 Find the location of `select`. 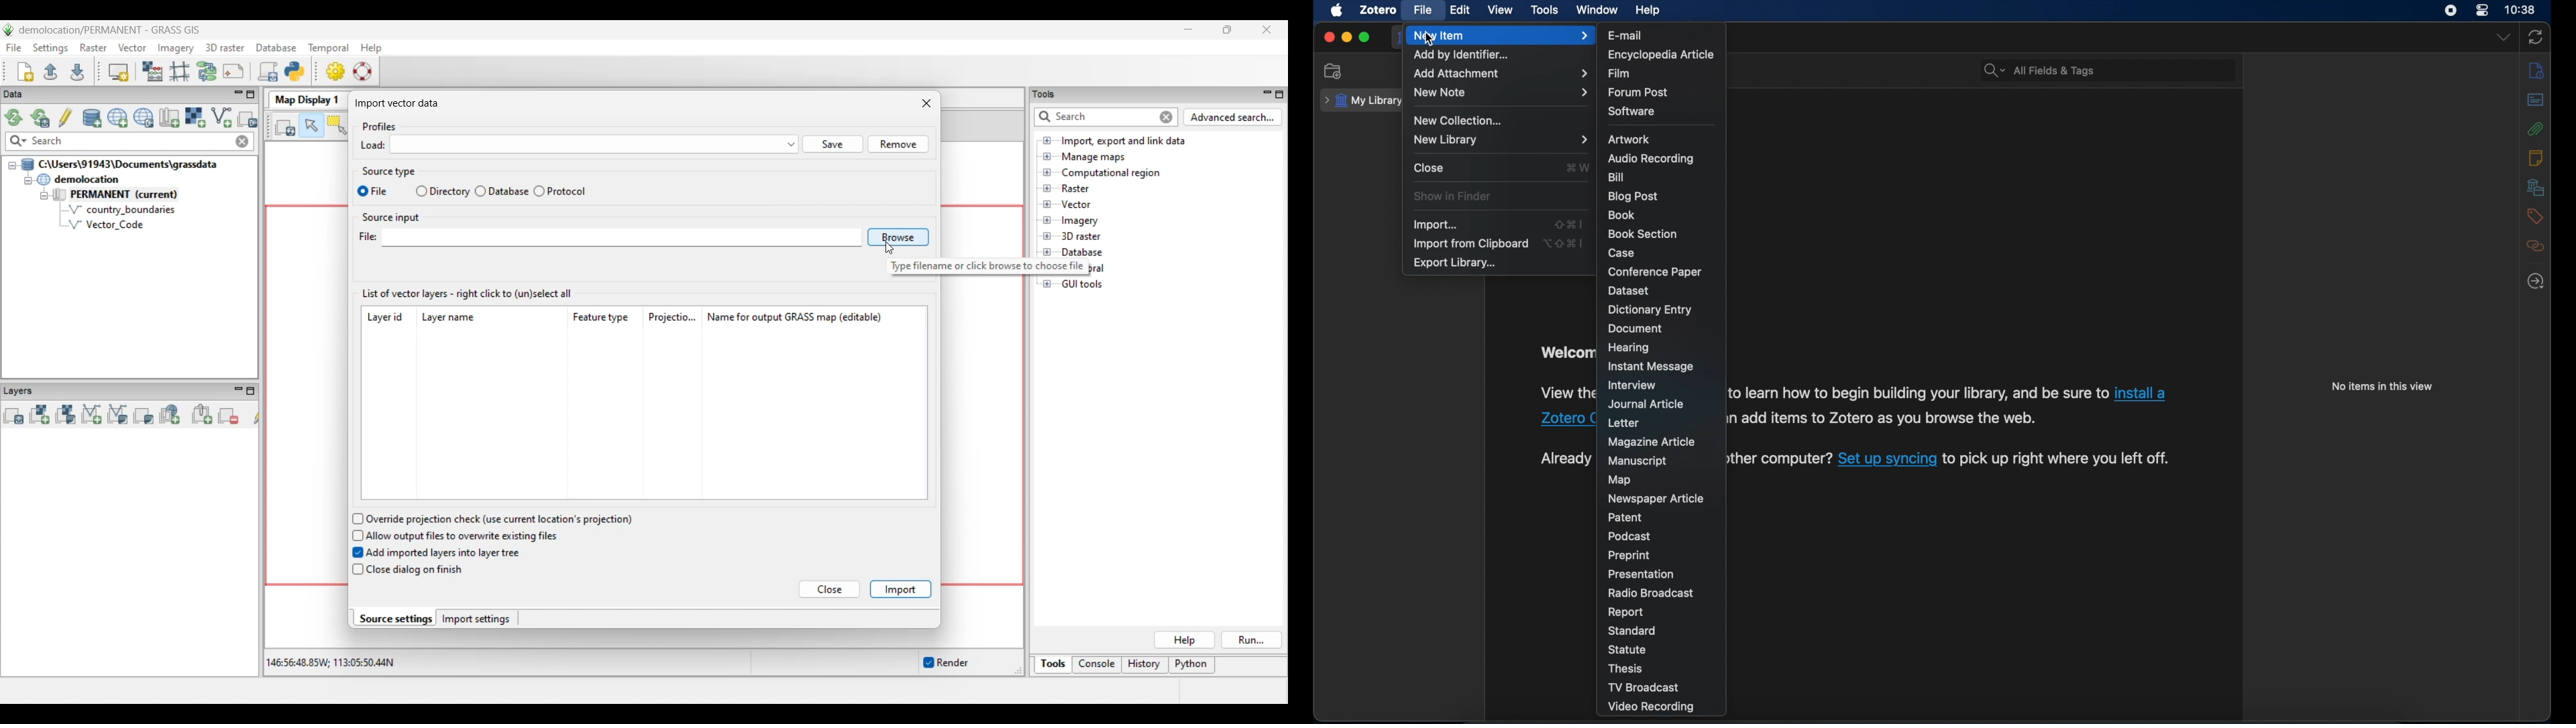

select is located at coordinates (360, 190).